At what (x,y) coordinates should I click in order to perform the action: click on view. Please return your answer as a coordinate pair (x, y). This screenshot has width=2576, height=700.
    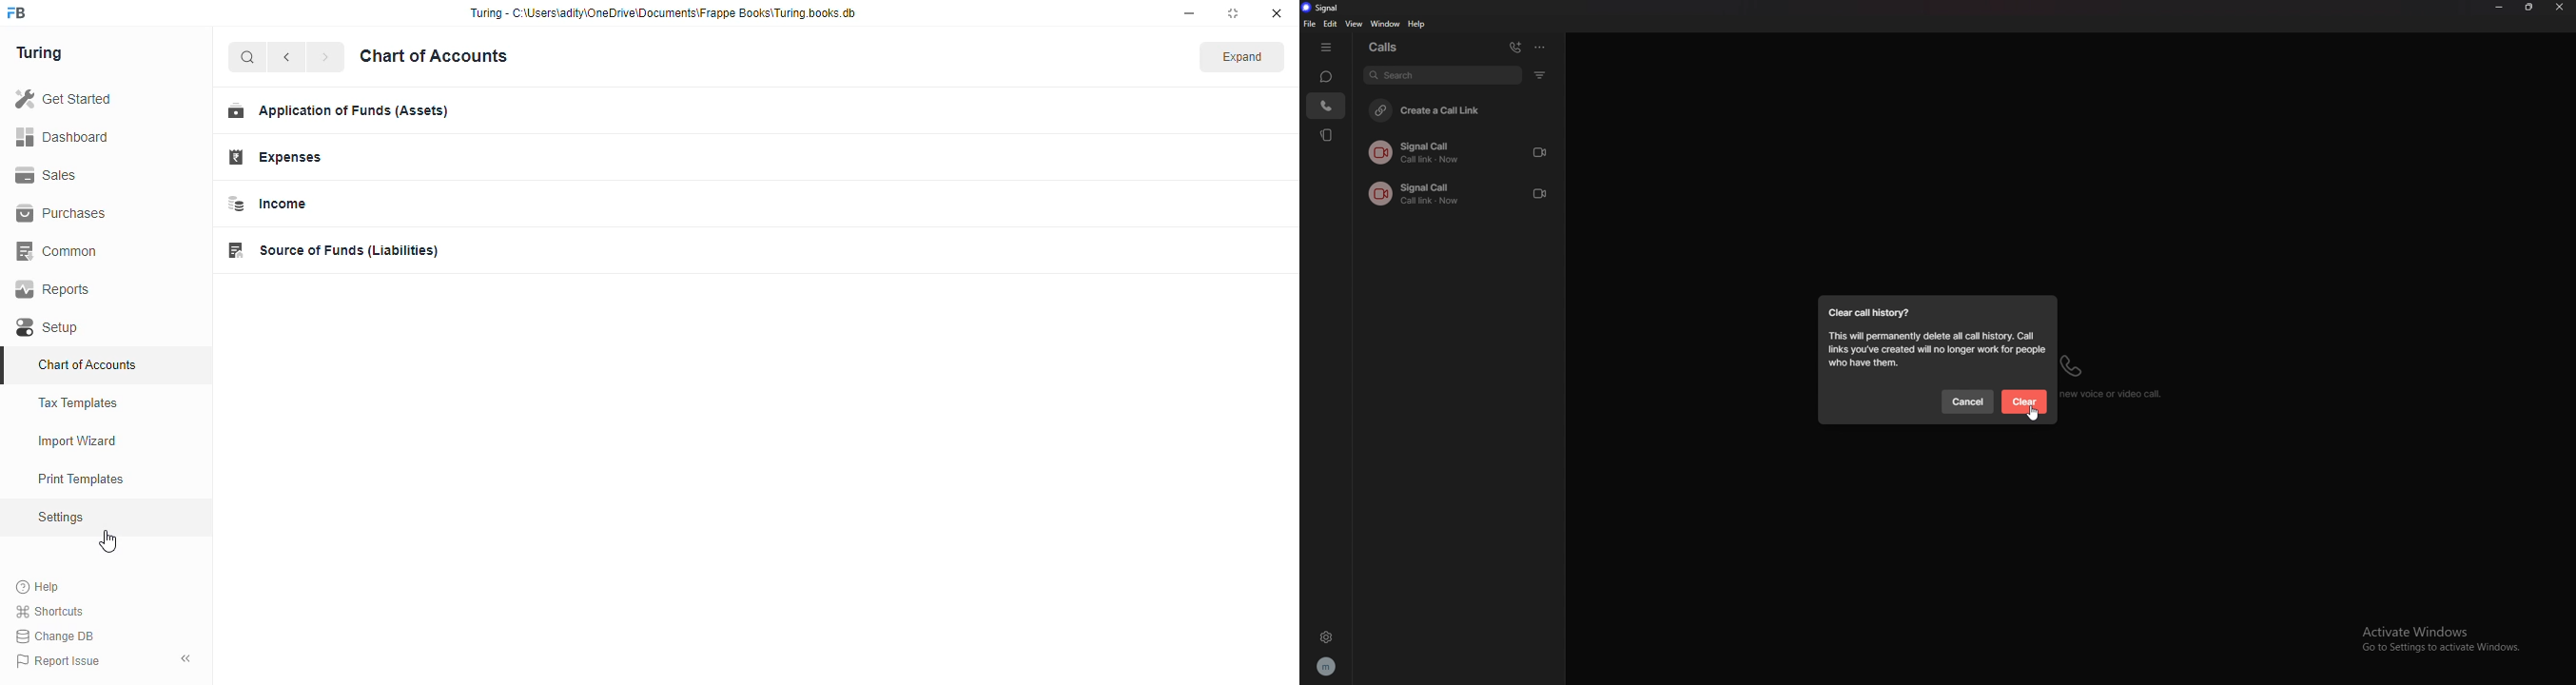
    Looking at the image, I should click on (1355, 23).